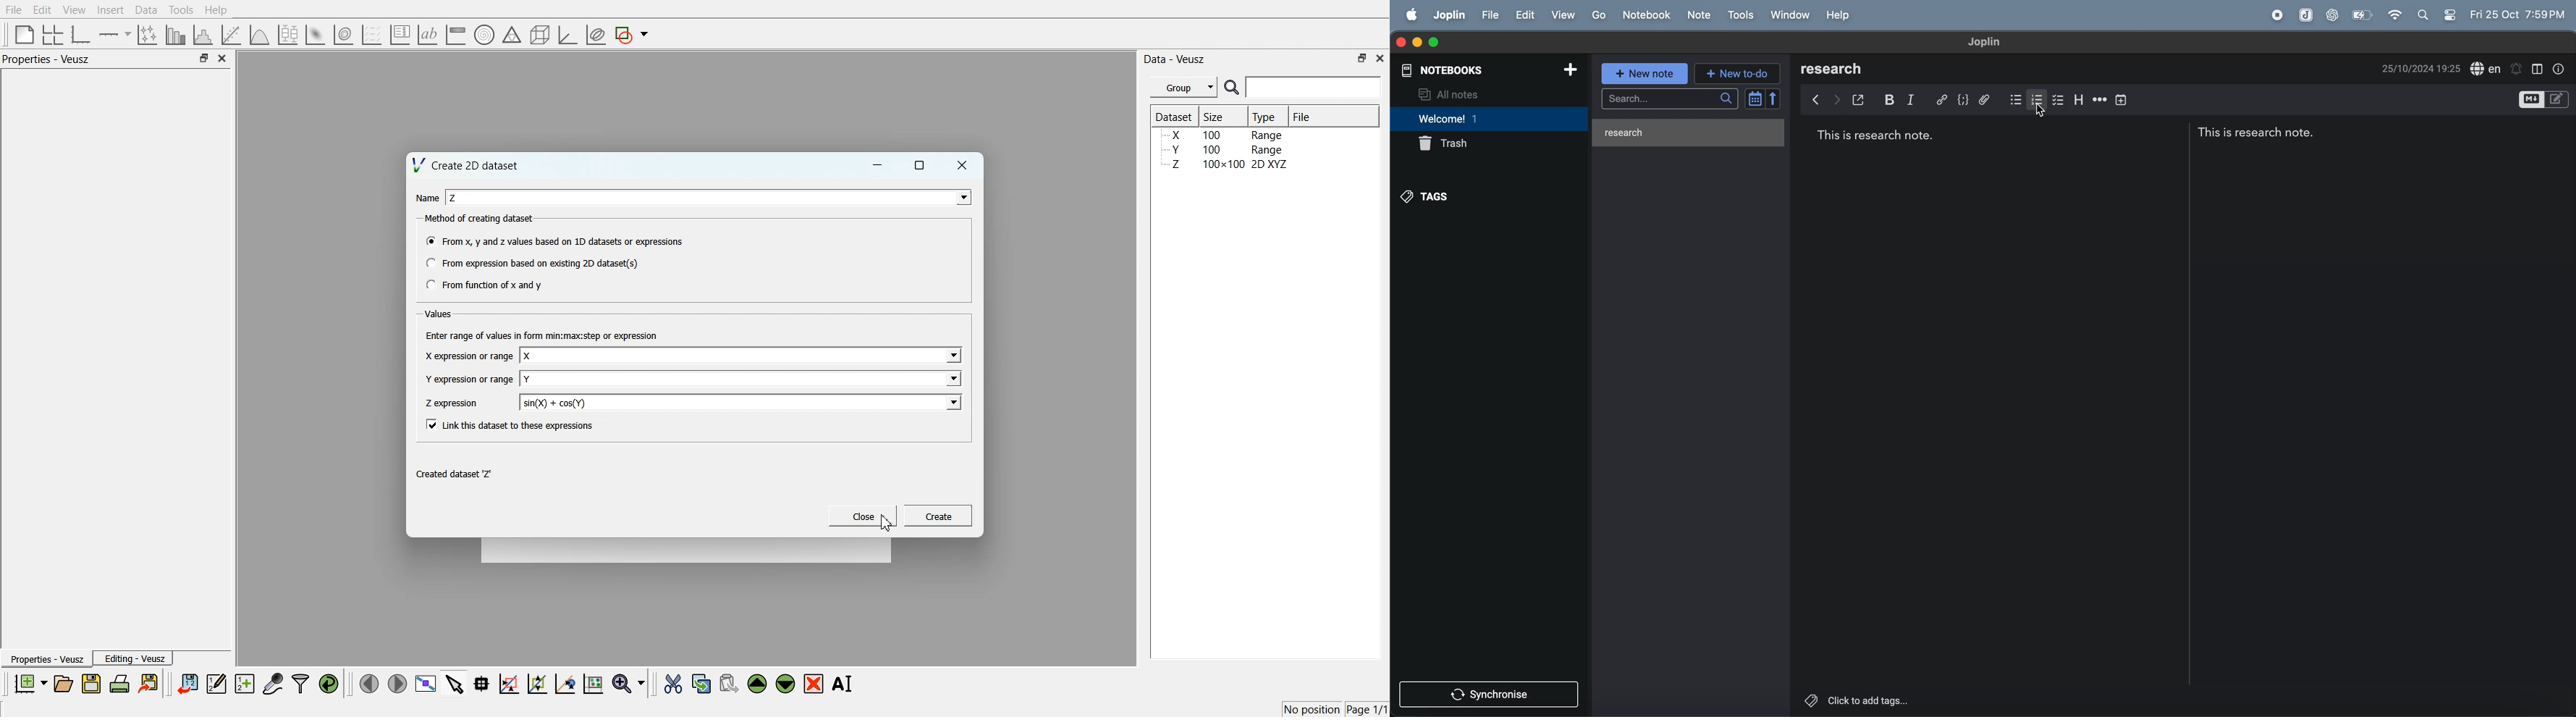  Describe the element at coordinates (1916, 100) in the screenshot. I see `italic` at that location.